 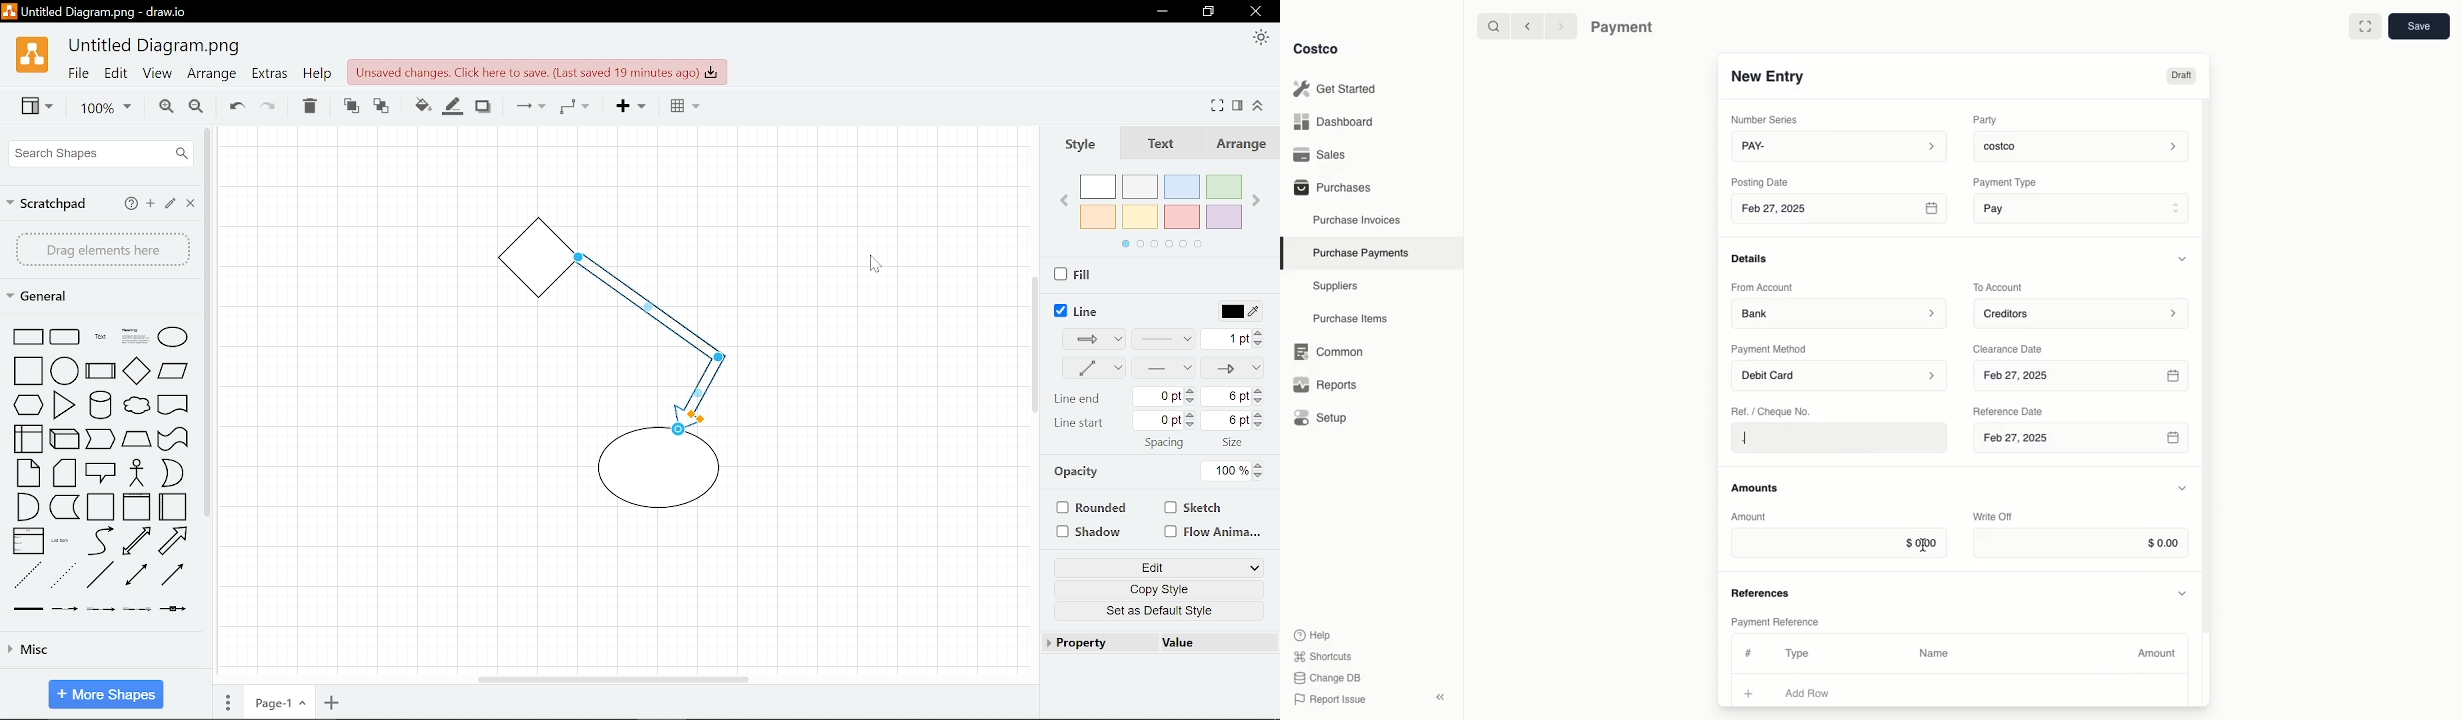 What do you see at coordinates (1757, 487) in the screenshot?
I see `Amounts` at bounding box center [1757, 487].